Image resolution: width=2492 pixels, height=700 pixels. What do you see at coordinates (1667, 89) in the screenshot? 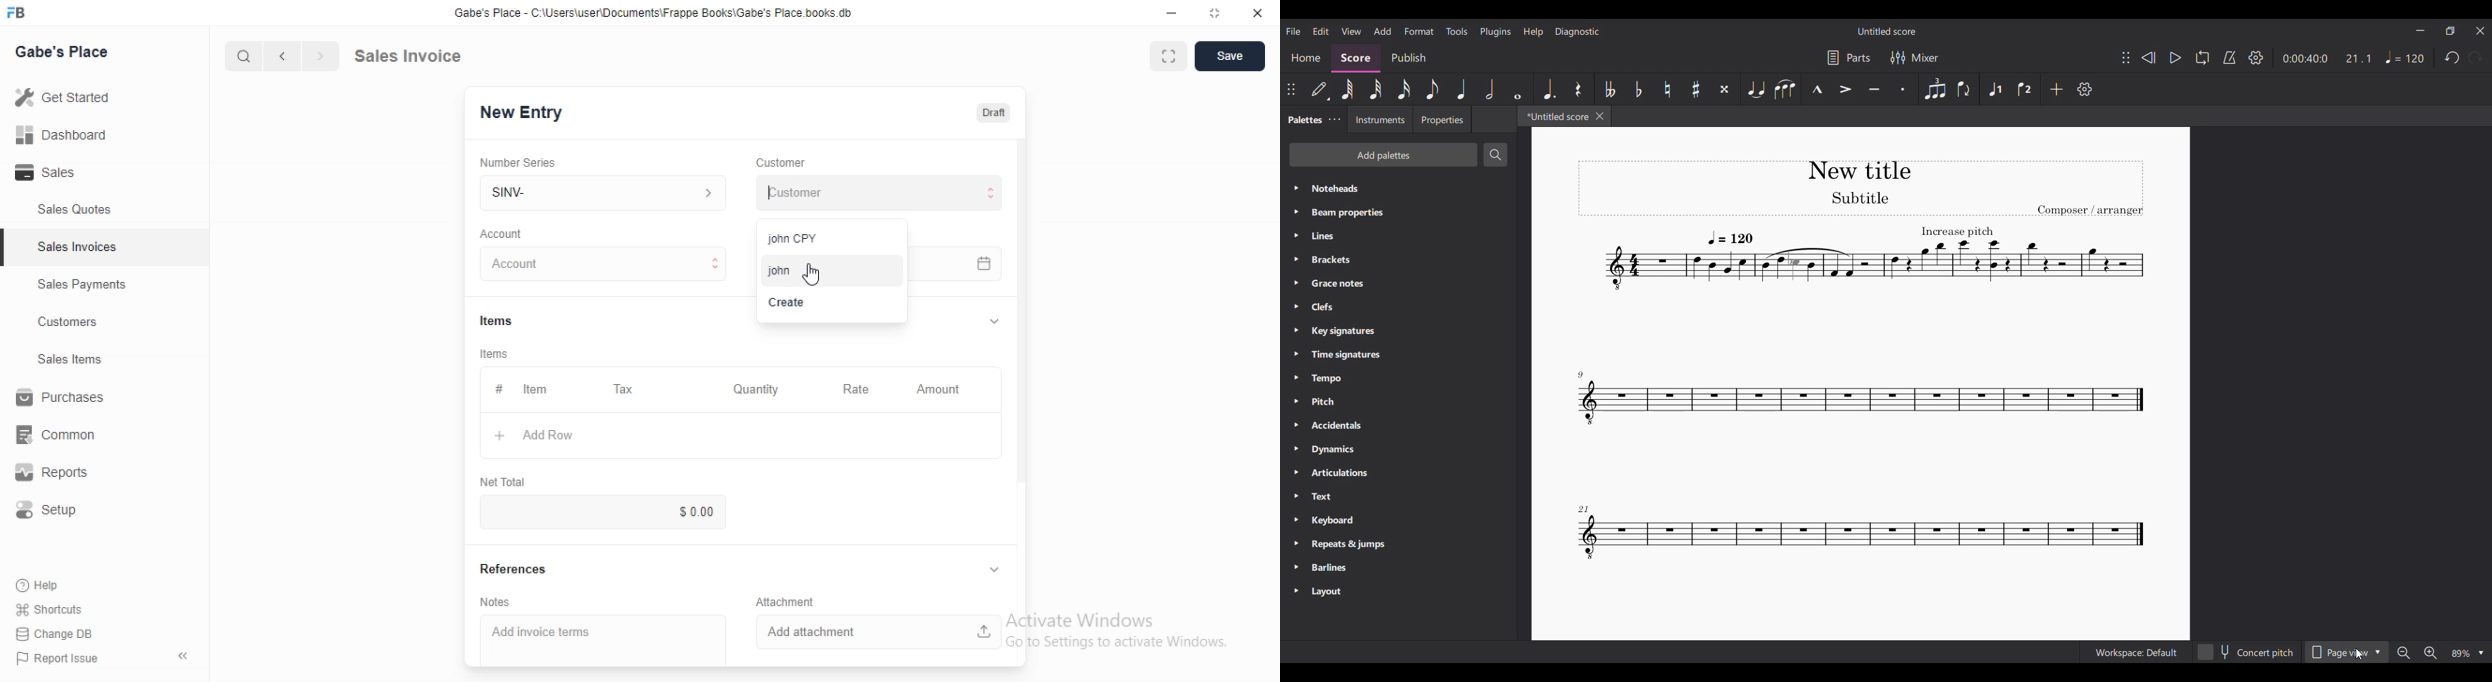
I see `Toggle natural` at bounding box center [1667, 89].